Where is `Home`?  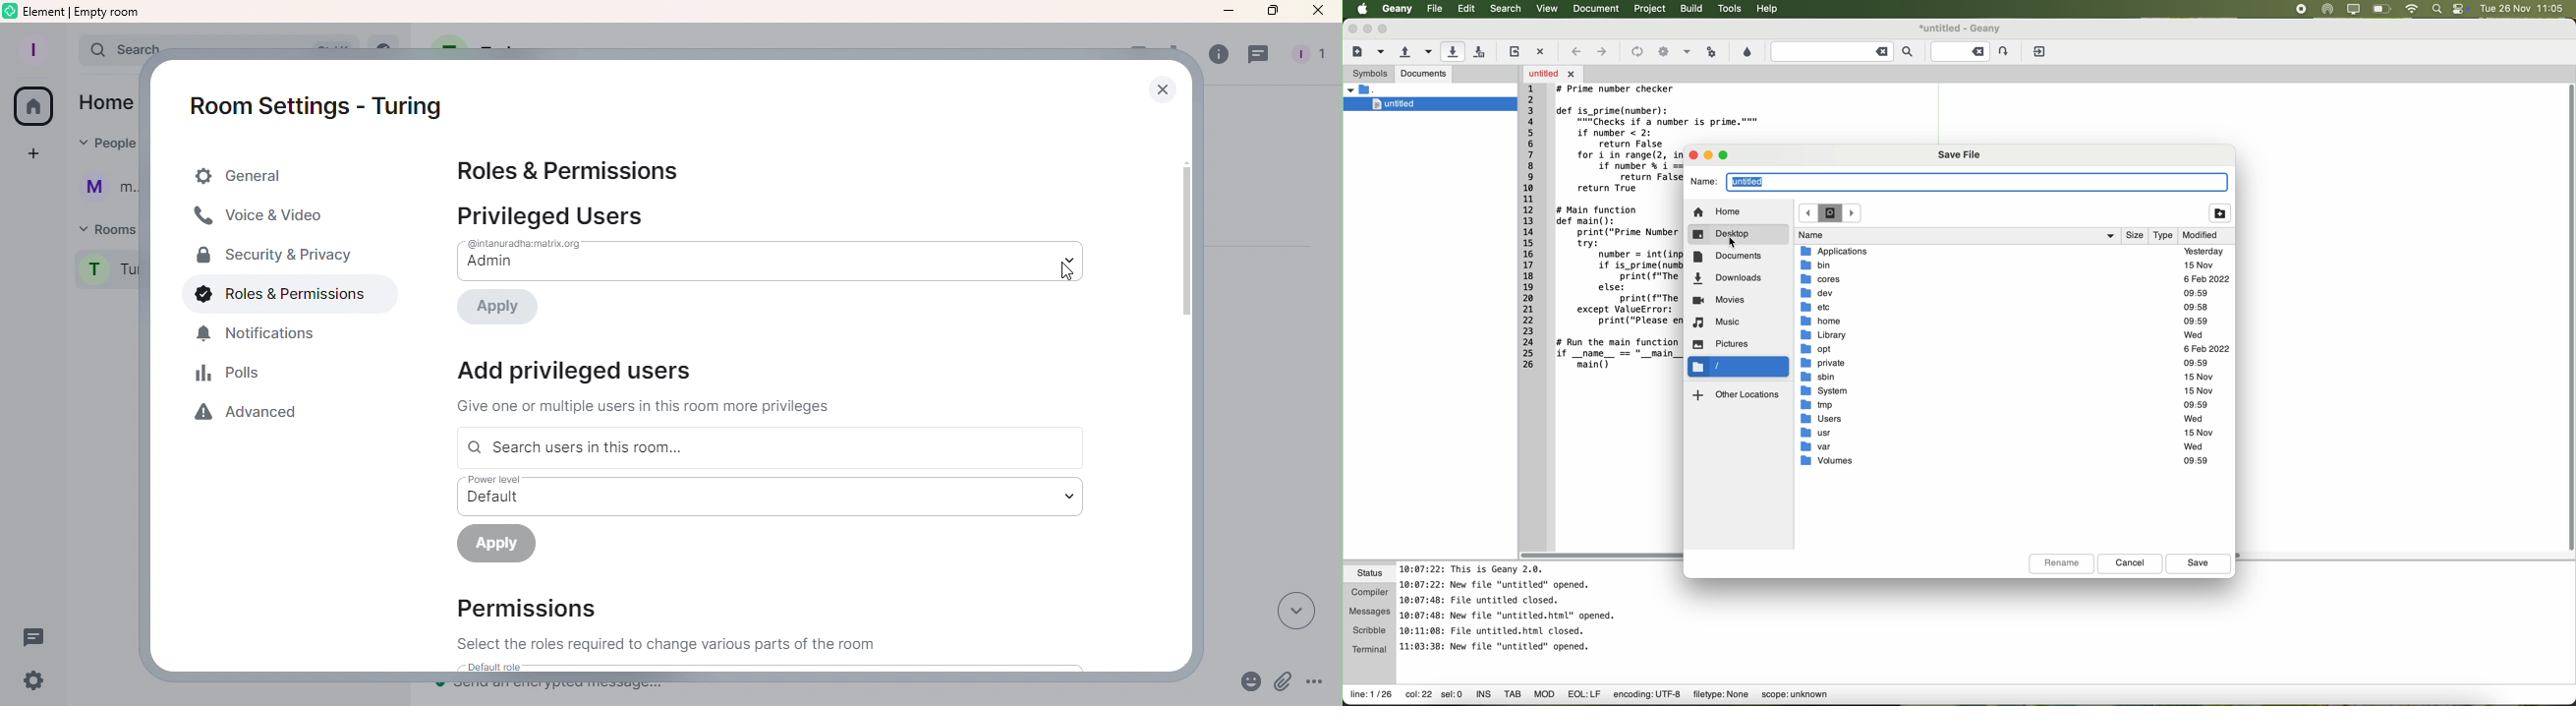 Home is located at coordinates (39, 106).